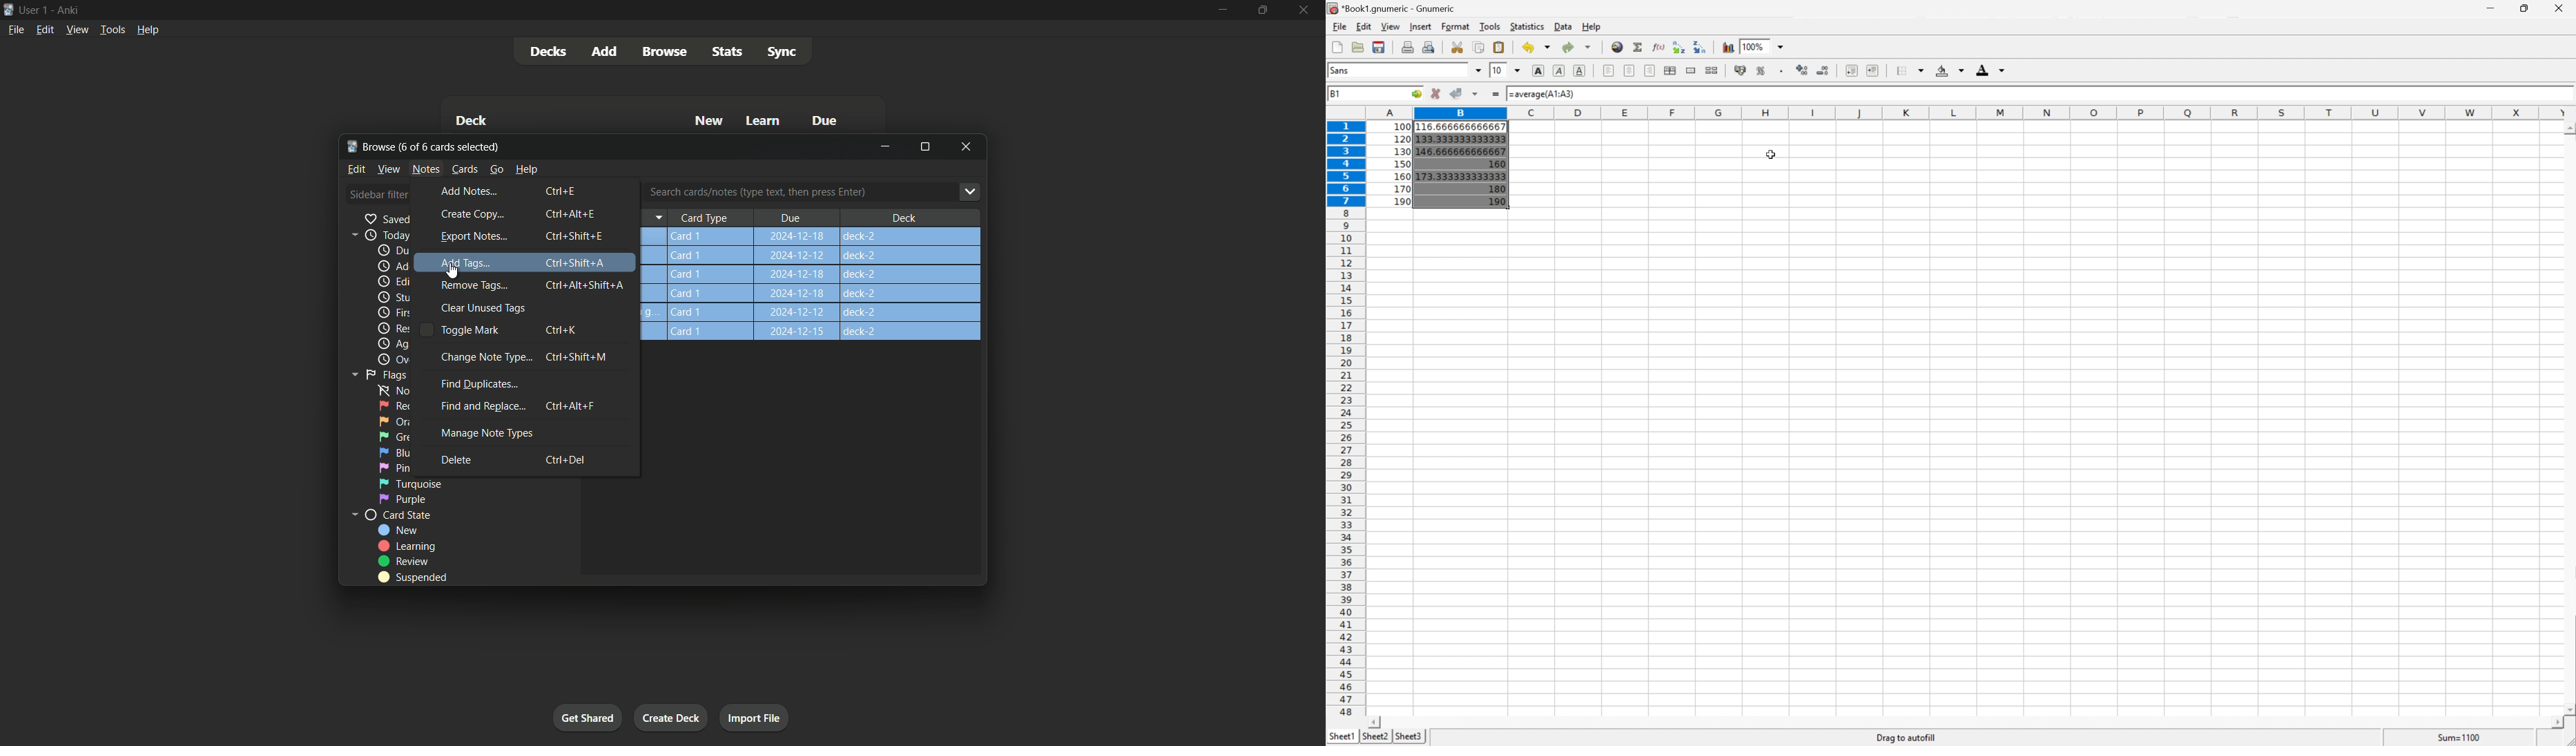 This screenshot has height=756, width=2576. Describe the element at coordinates (1339, 26) in the screenshot. I see `File` at that location.